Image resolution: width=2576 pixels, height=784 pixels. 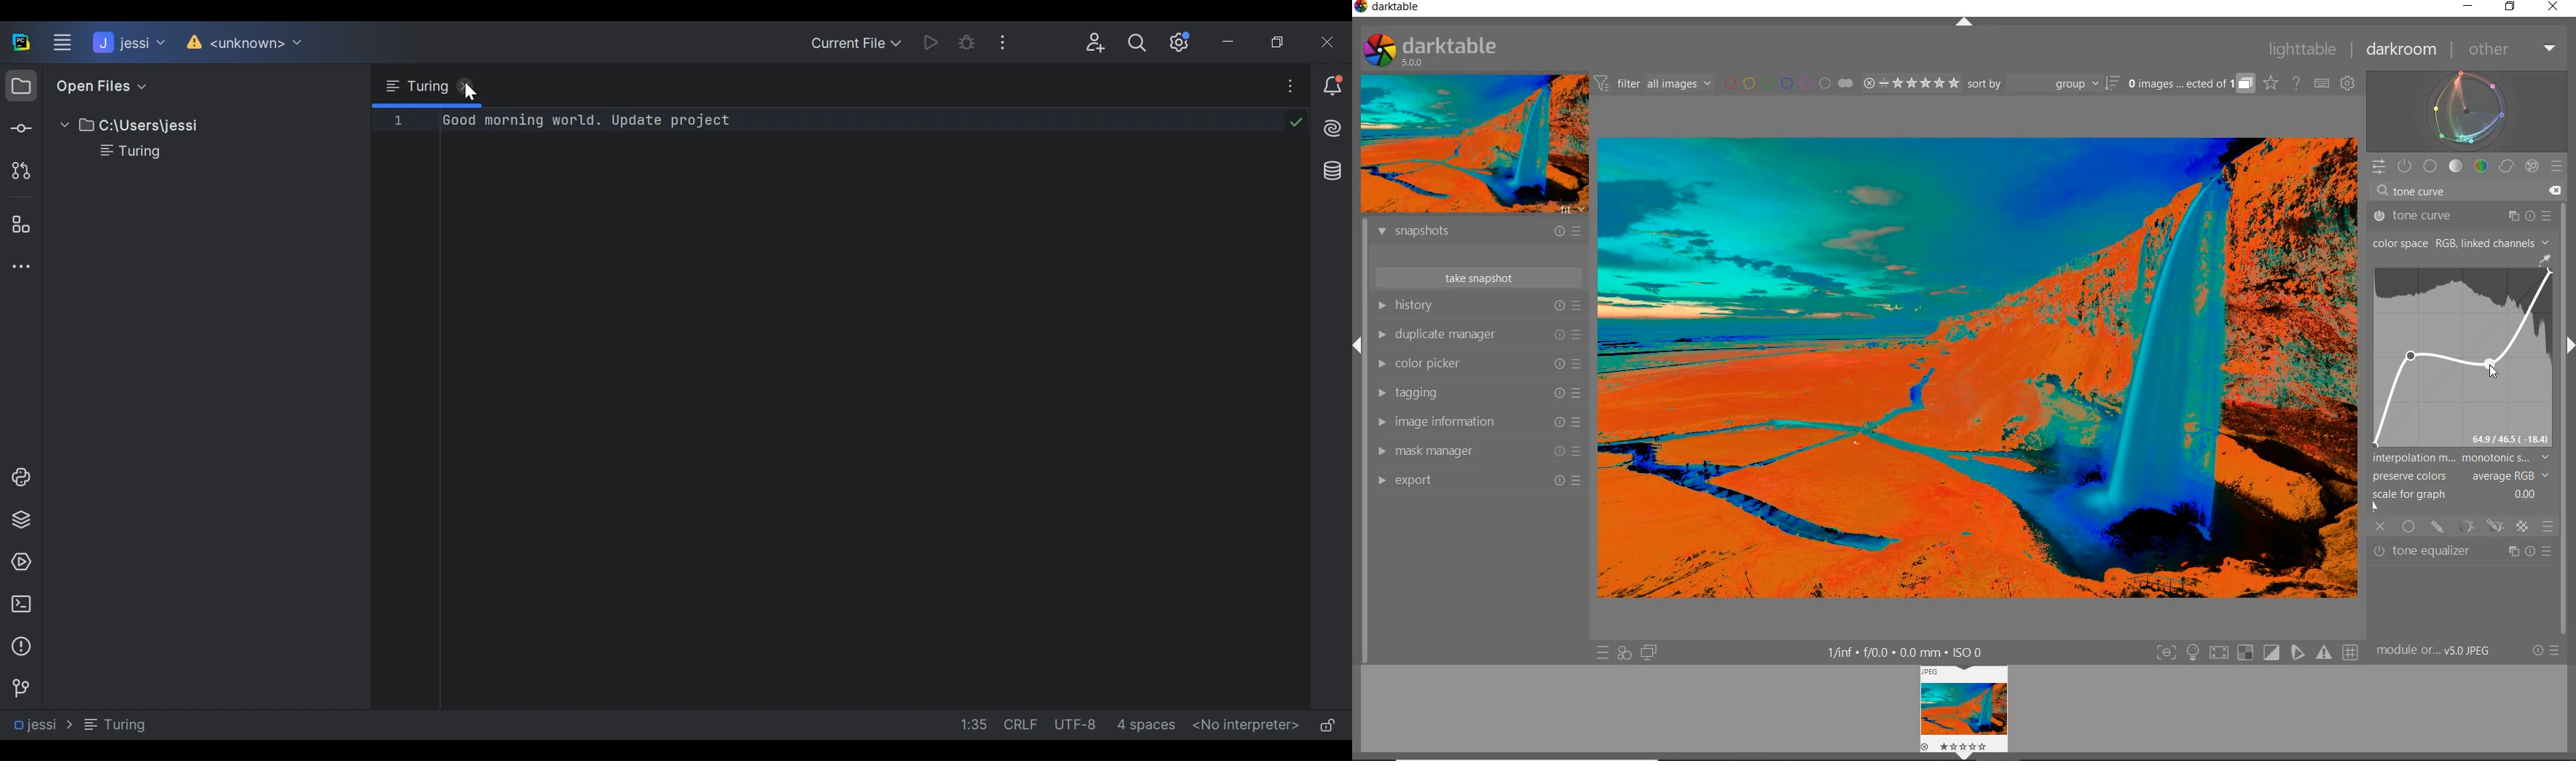 What do you see at coordinates (2464, 550) in the screenshot?
I see `tone equalizer` at bounding box center [2464, 550].